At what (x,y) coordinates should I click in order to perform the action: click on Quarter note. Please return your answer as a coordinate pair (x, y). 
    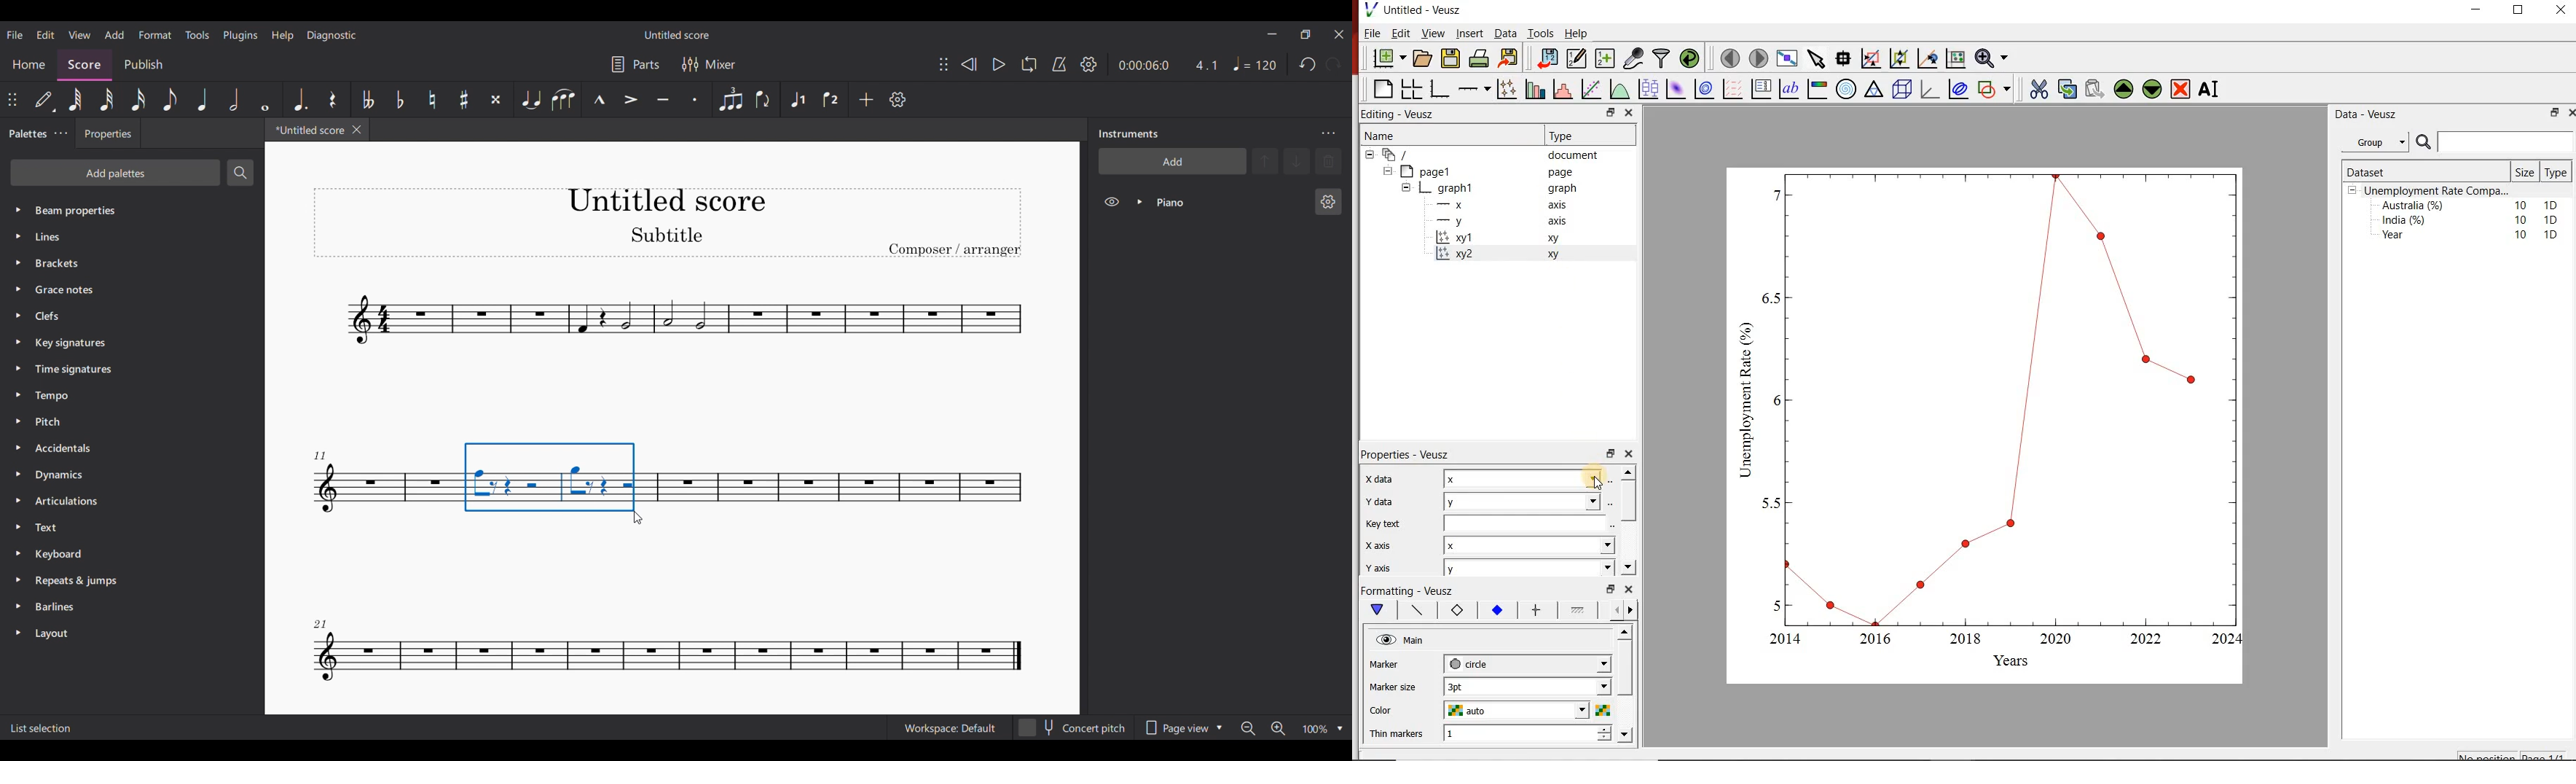
    Looking at the image, I should click on (202, 99).